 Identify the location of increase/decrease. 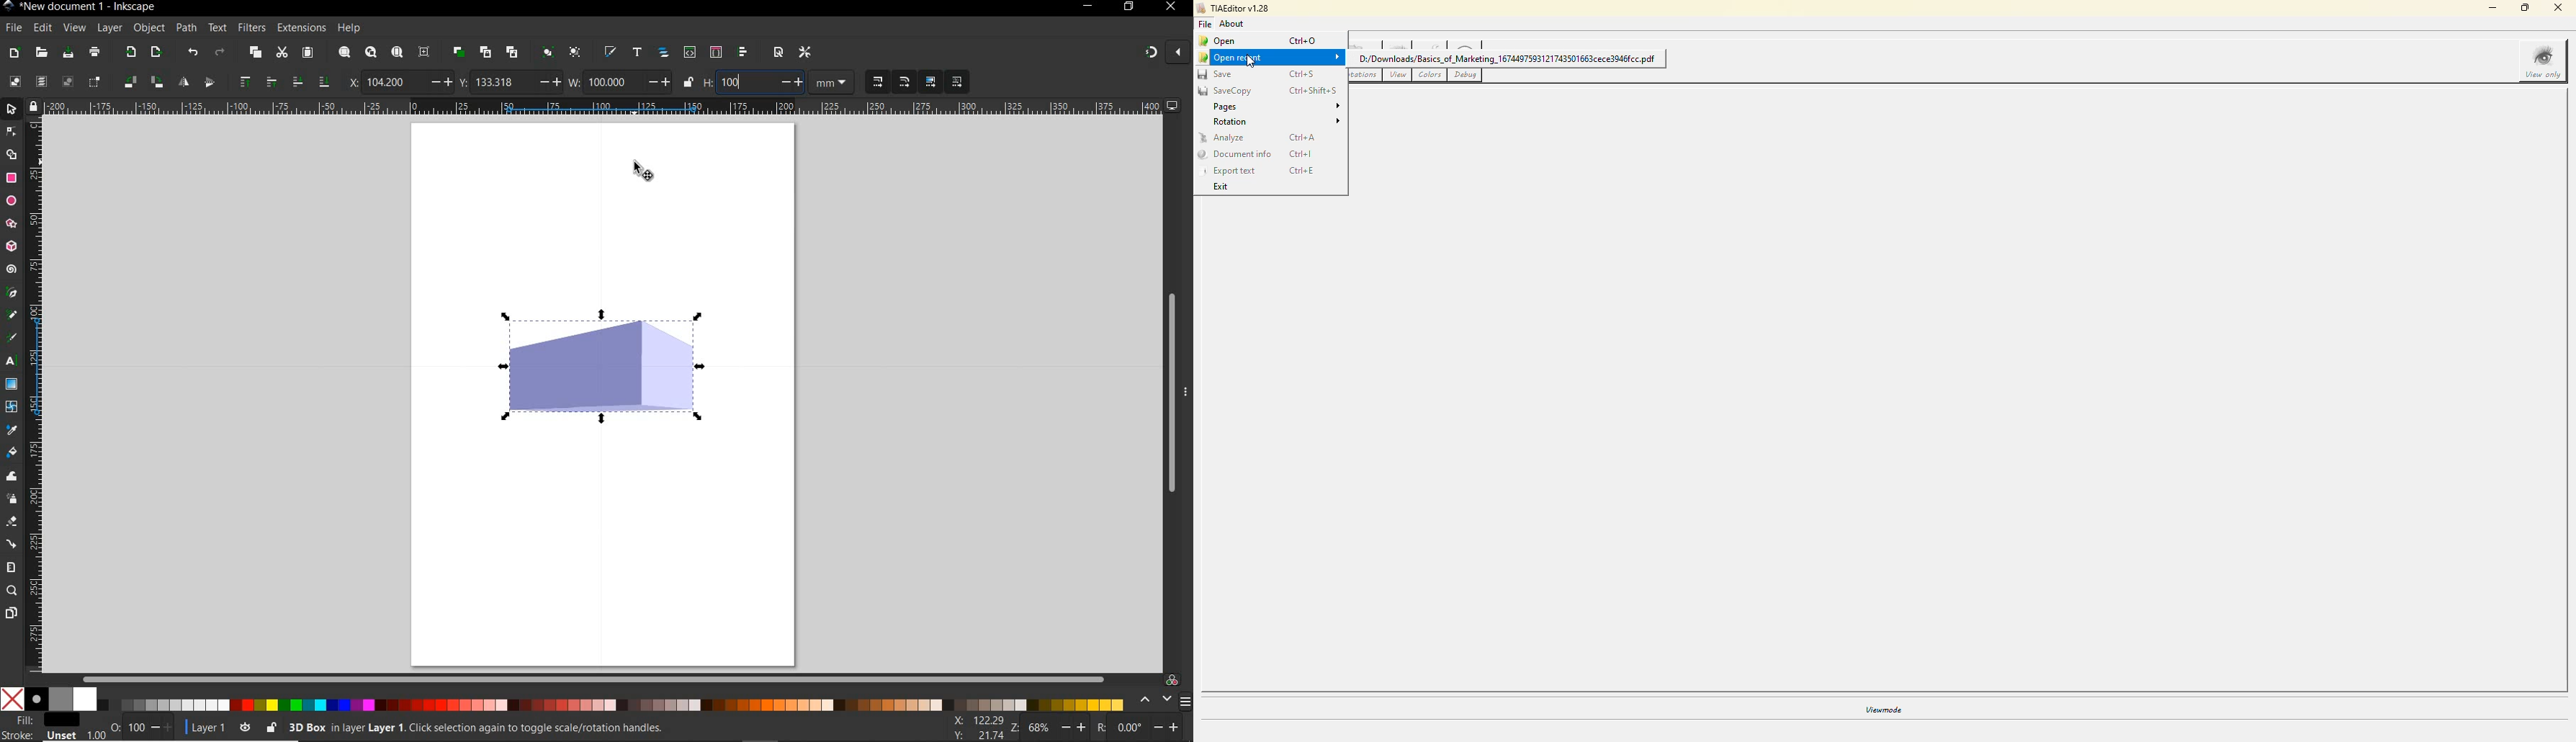
(791, 82).